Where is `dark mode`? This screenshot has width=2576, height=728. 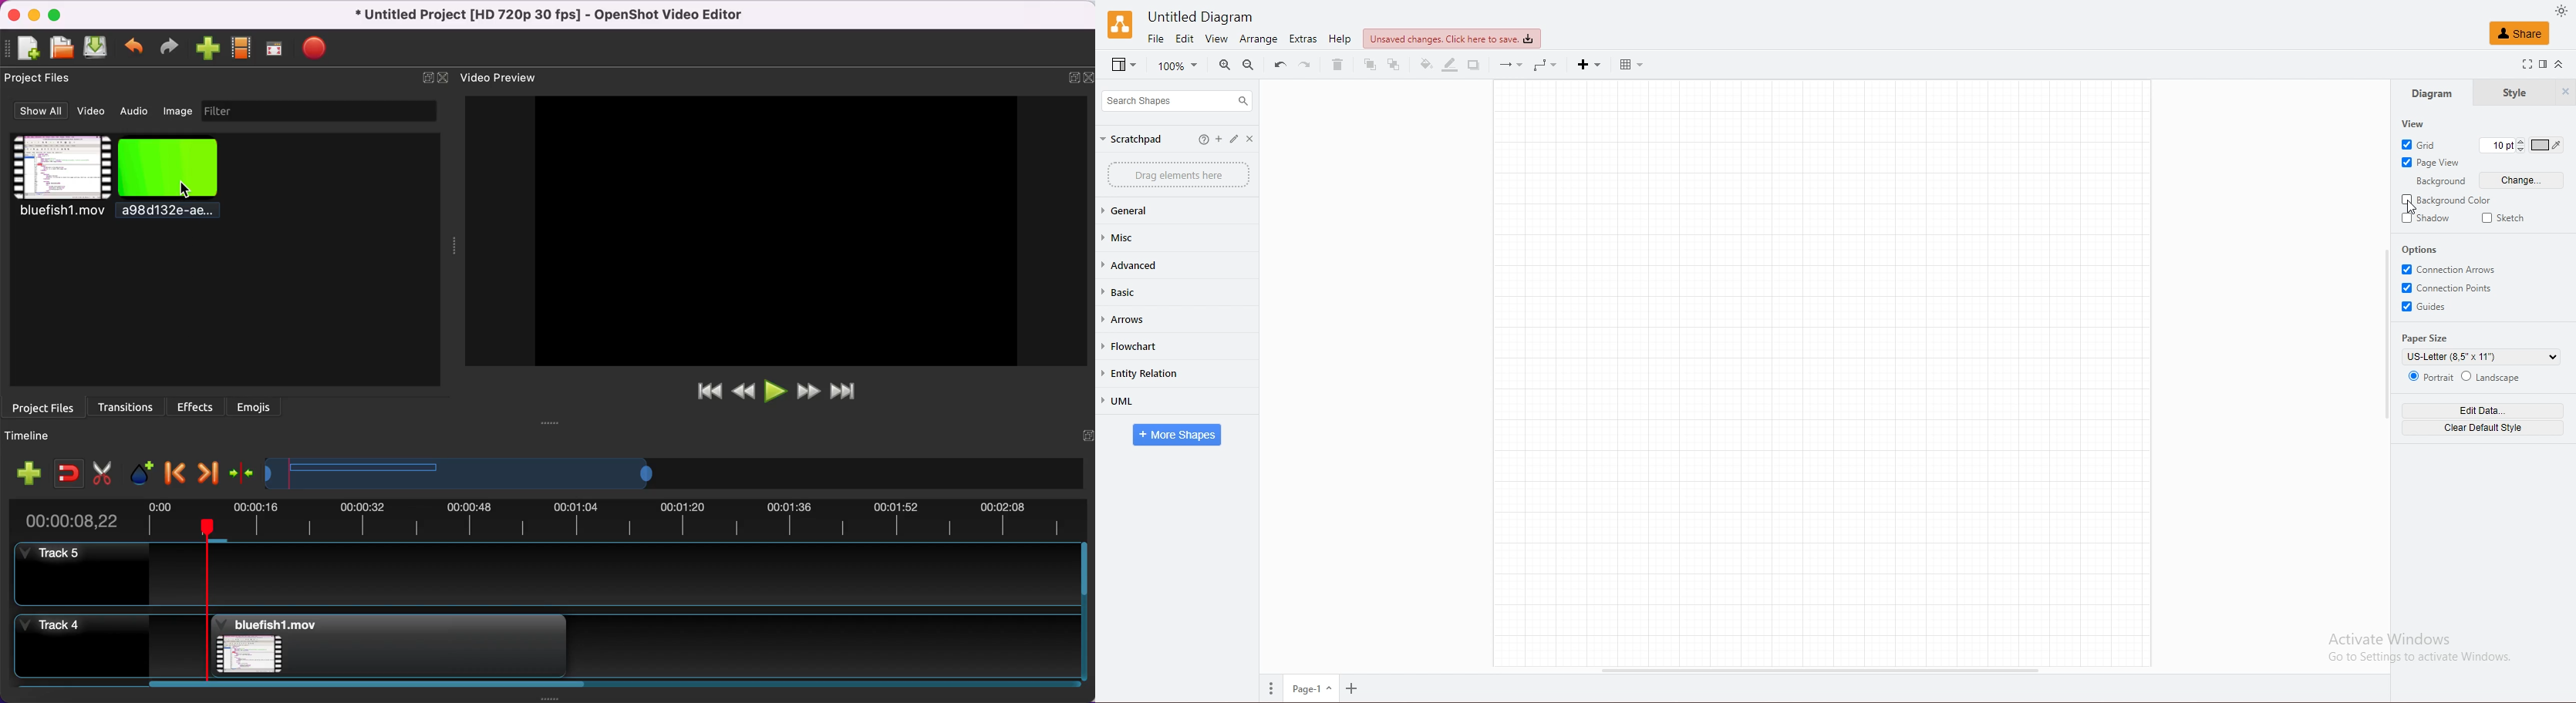
dark mode is located at coordinates (2561, 11).